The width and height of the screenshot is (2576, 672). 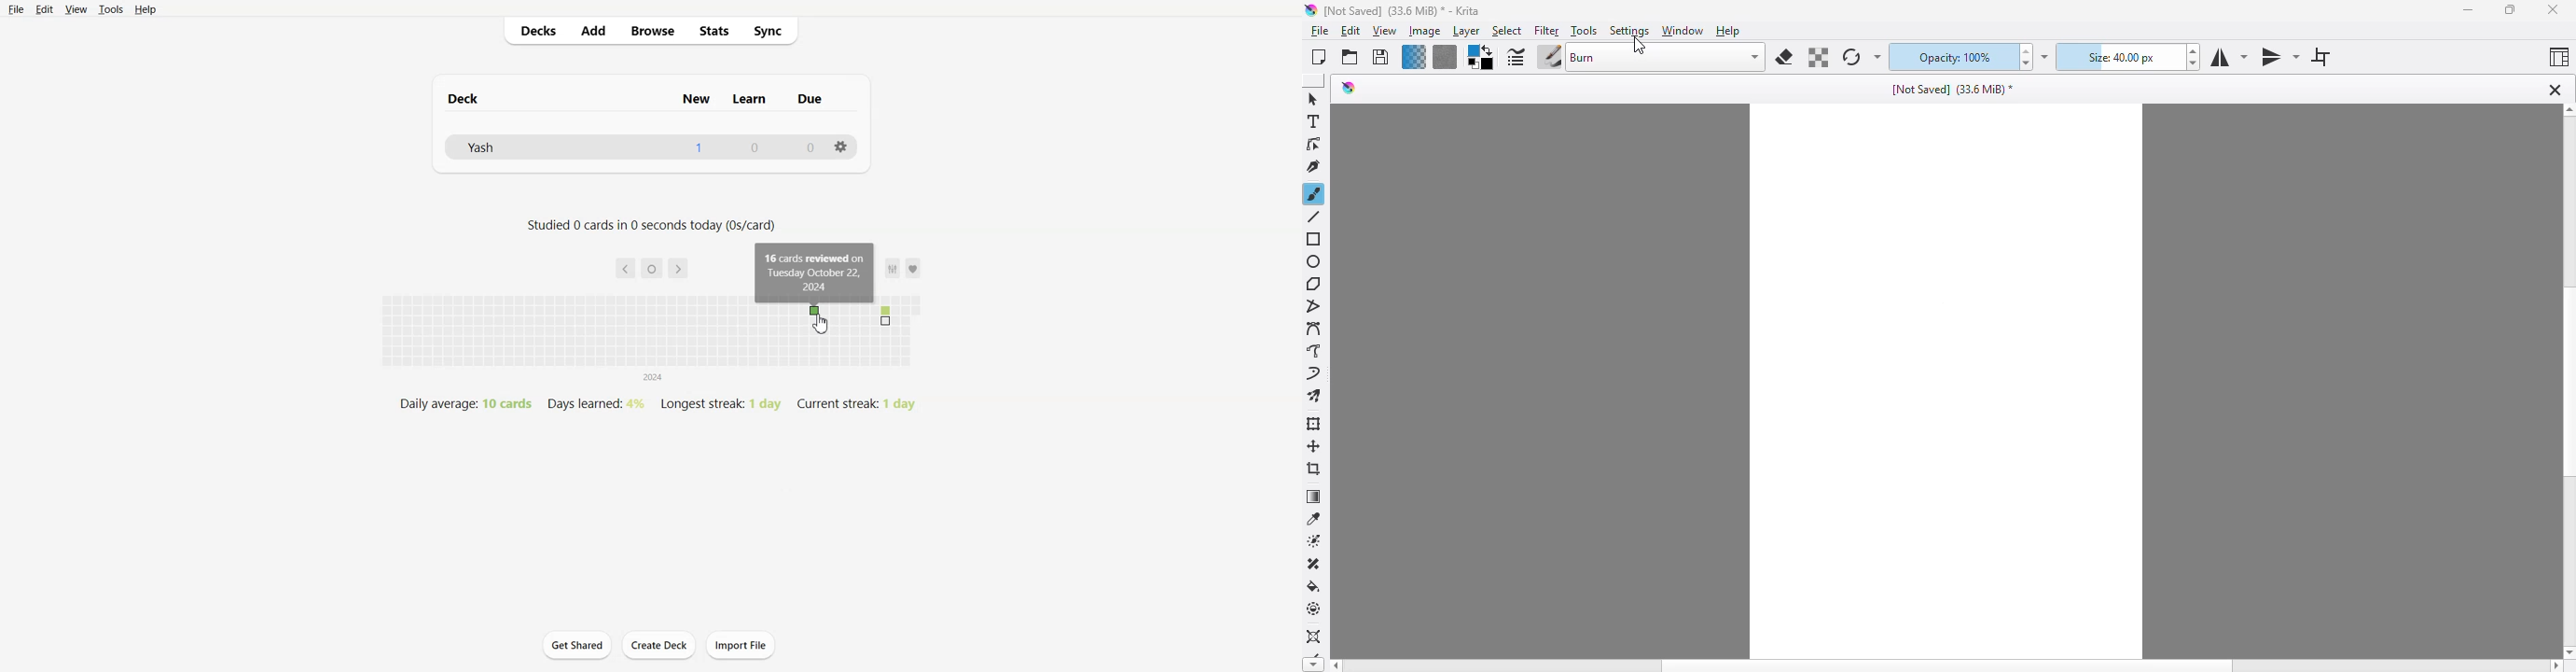 I want to click on size, so click(x=2119, y=57).